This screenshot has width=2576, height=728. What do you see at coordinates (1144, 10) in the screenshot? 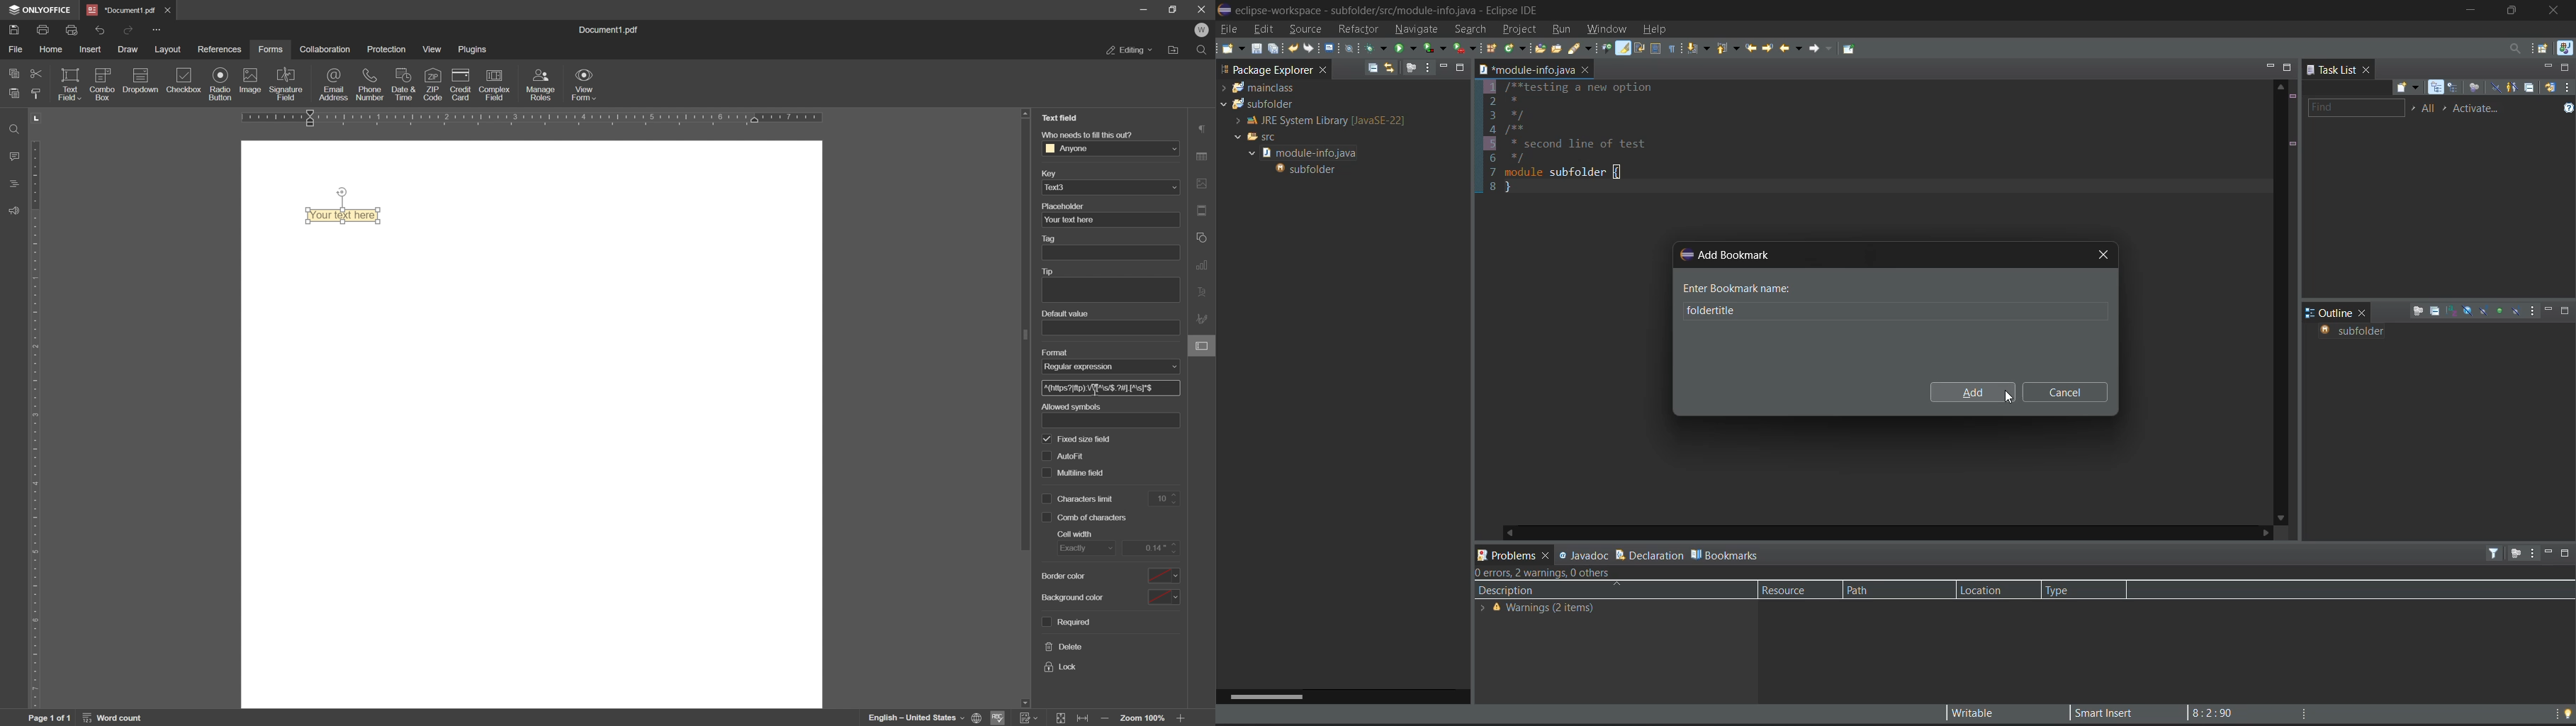
I see `minimize` at bounding box center [1144, 10].